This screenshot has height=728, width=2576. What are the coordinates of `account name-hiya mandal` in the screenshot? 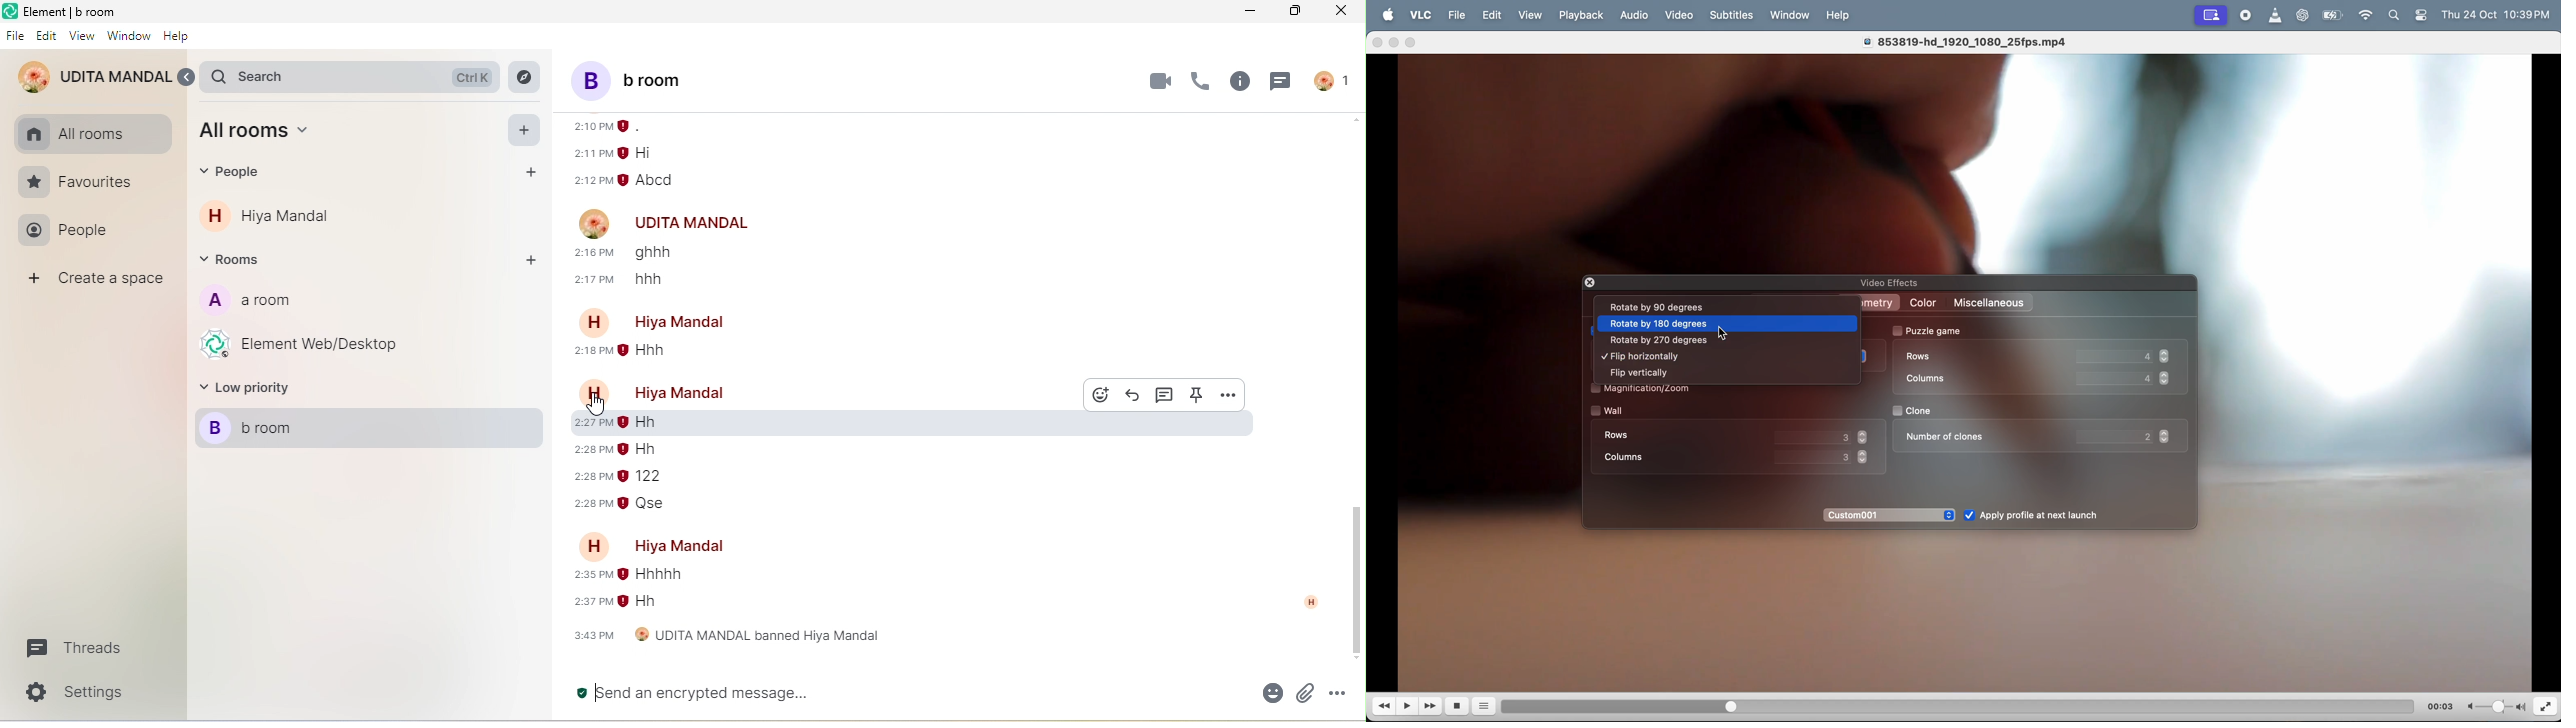 It's located at (663, 321).